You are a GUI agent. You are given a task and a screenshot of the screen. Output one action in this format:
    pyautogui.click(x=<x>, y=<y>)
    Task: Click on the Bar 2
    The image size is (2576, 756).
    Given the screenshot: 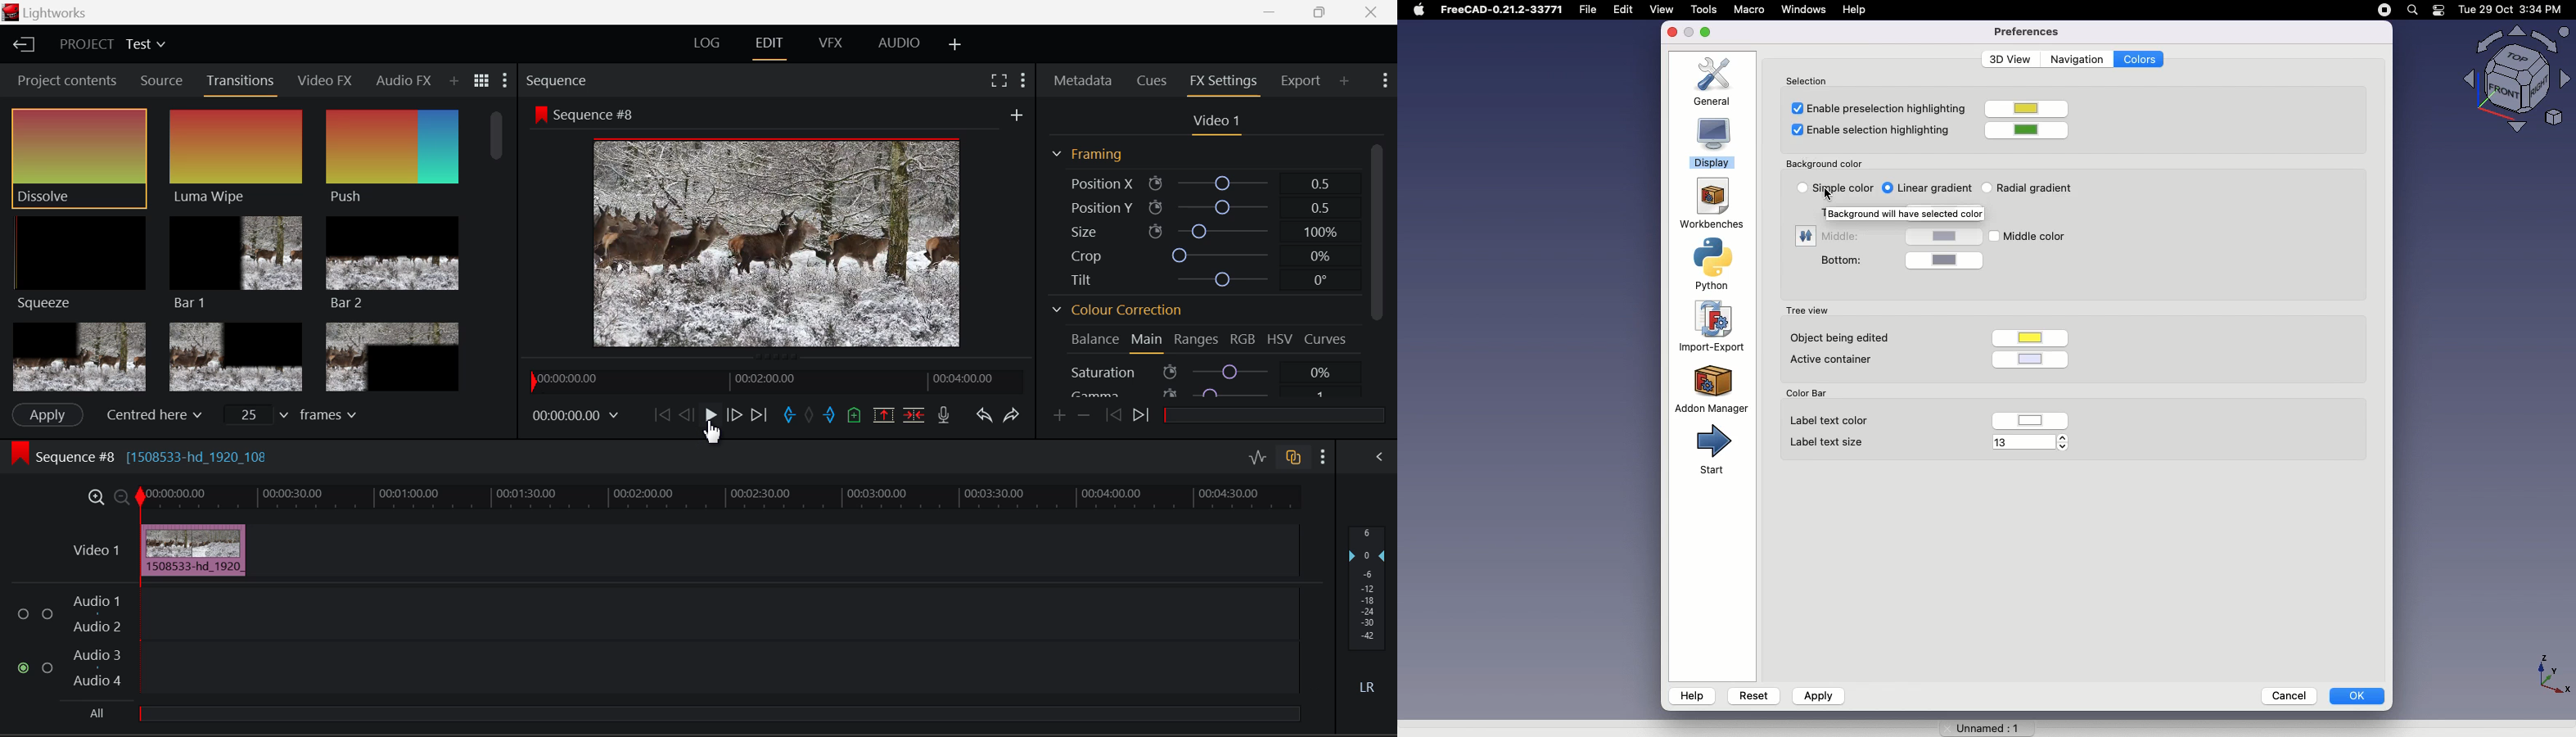 What is the action you would take?
    pyautogui.click(x=392, y=263)
    